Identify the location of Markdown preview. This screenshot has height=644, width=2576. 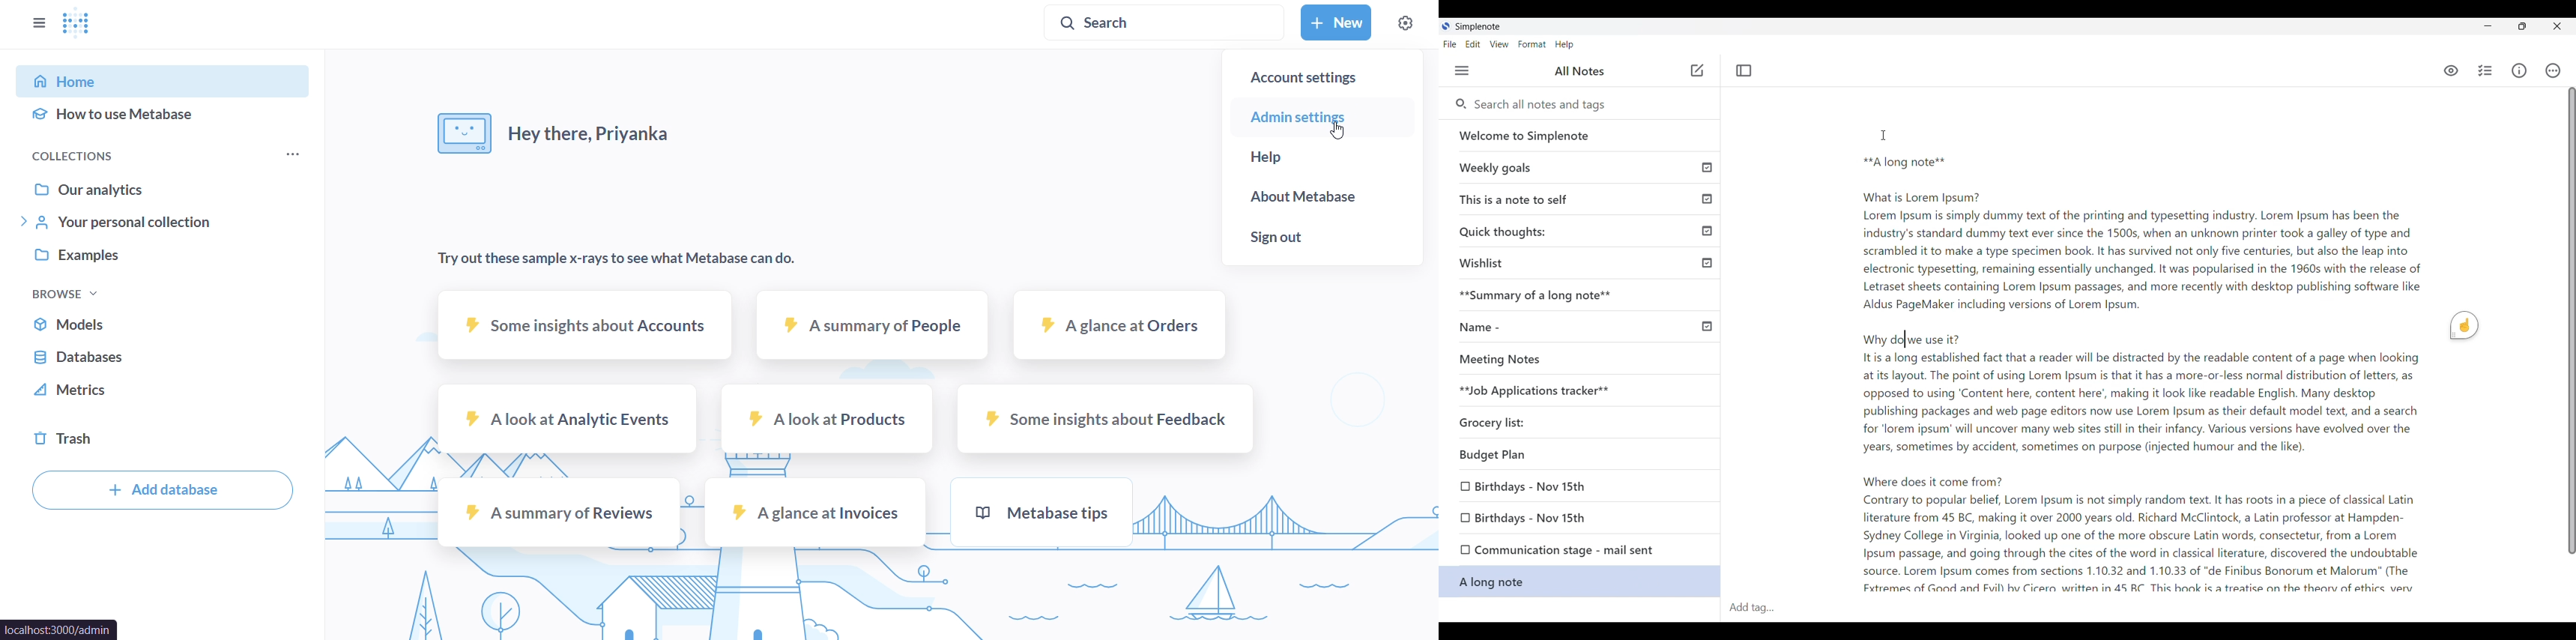
(2449, 71).